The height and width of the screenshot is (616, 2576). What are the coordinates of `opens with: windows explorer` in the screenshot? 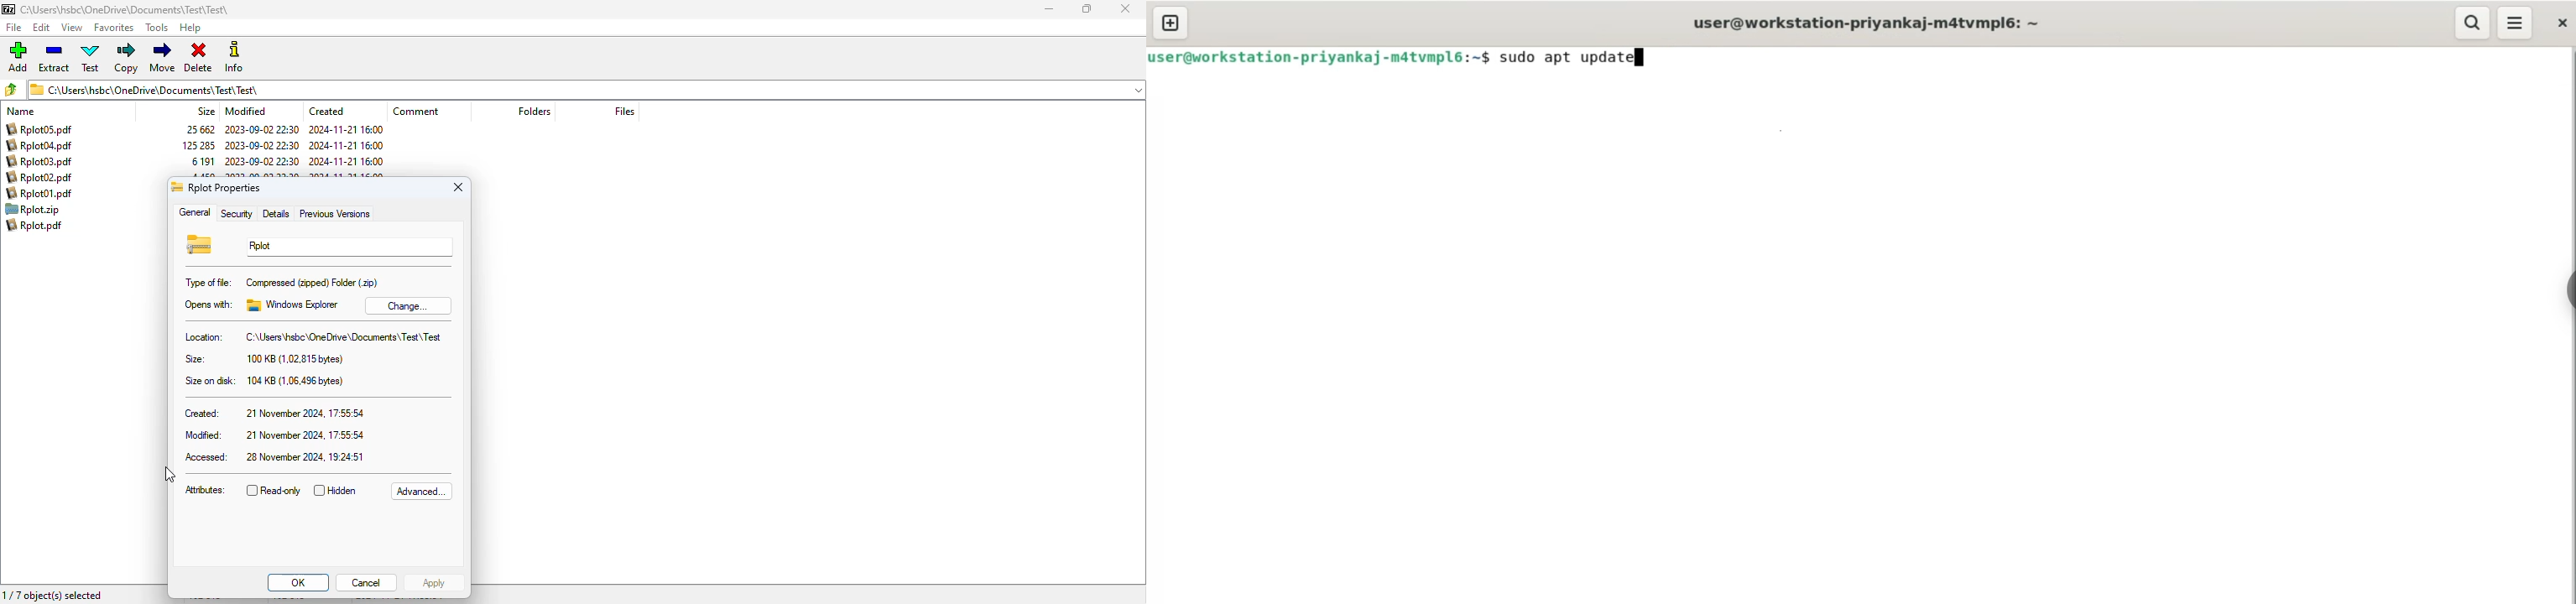 It's located at (261, 305).